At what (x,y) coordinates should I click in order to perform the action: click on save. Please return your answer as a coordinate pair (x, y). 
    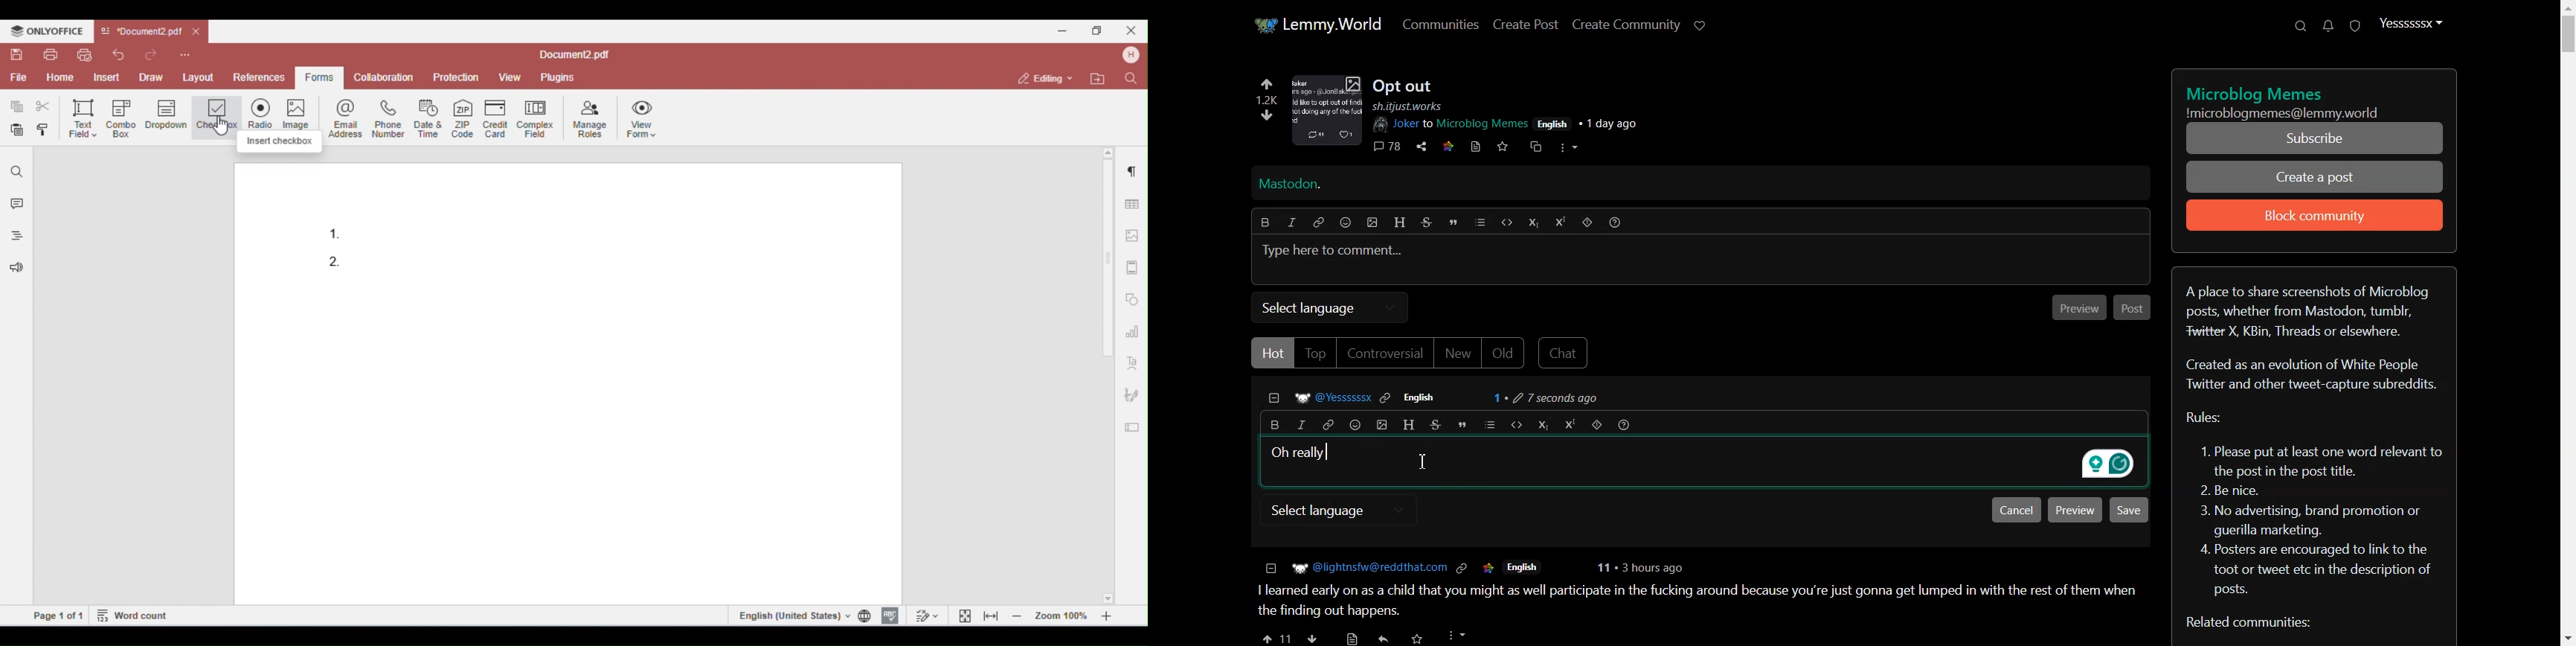
    Looking at the image, I should click on (1502, 147).